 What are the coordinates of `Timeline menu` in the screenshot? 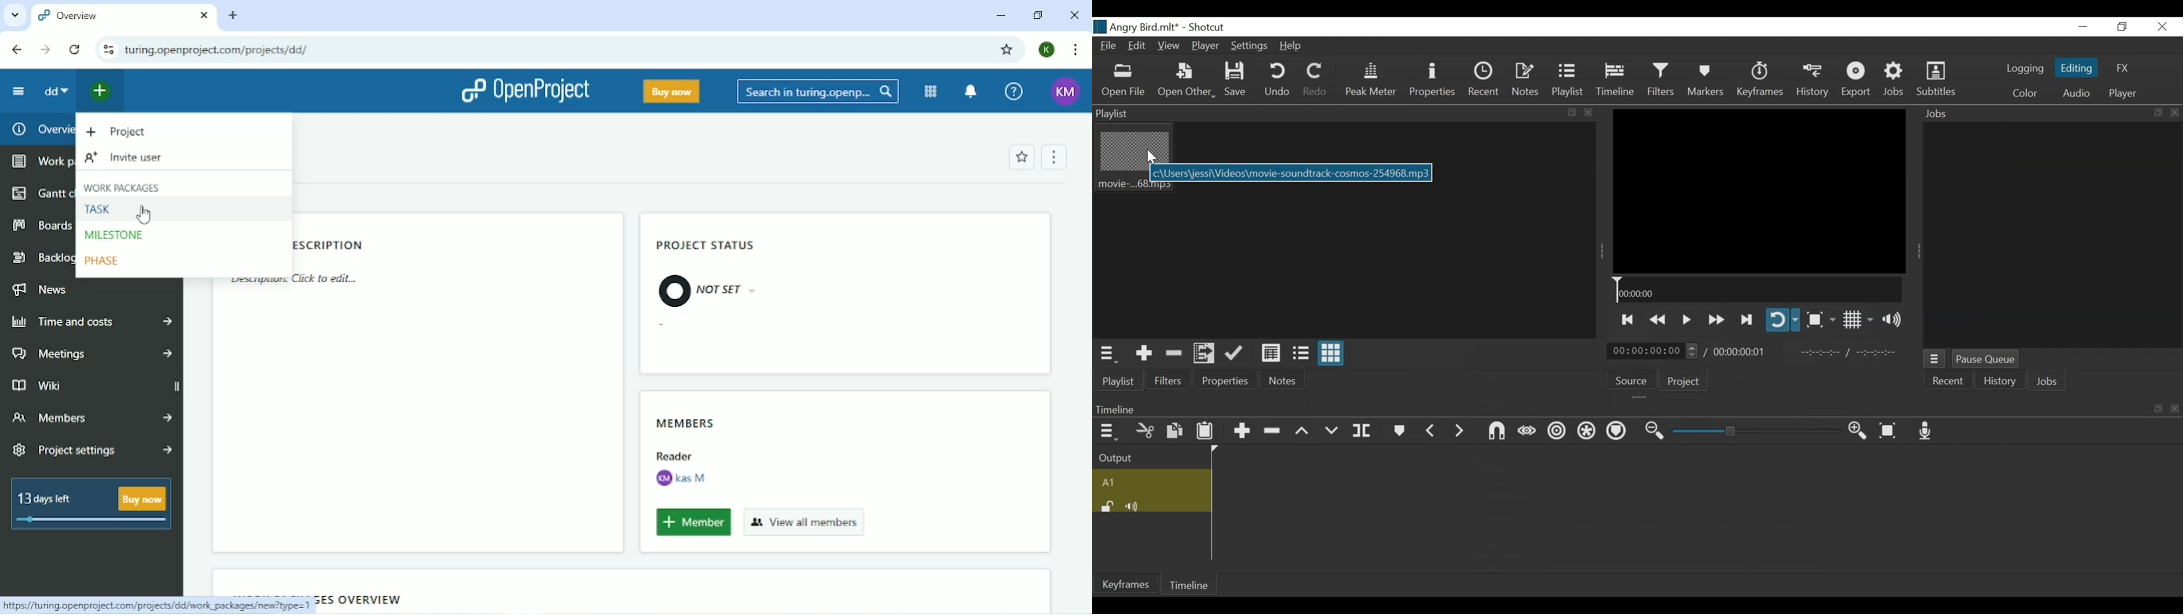 It's located at (1106, 430).